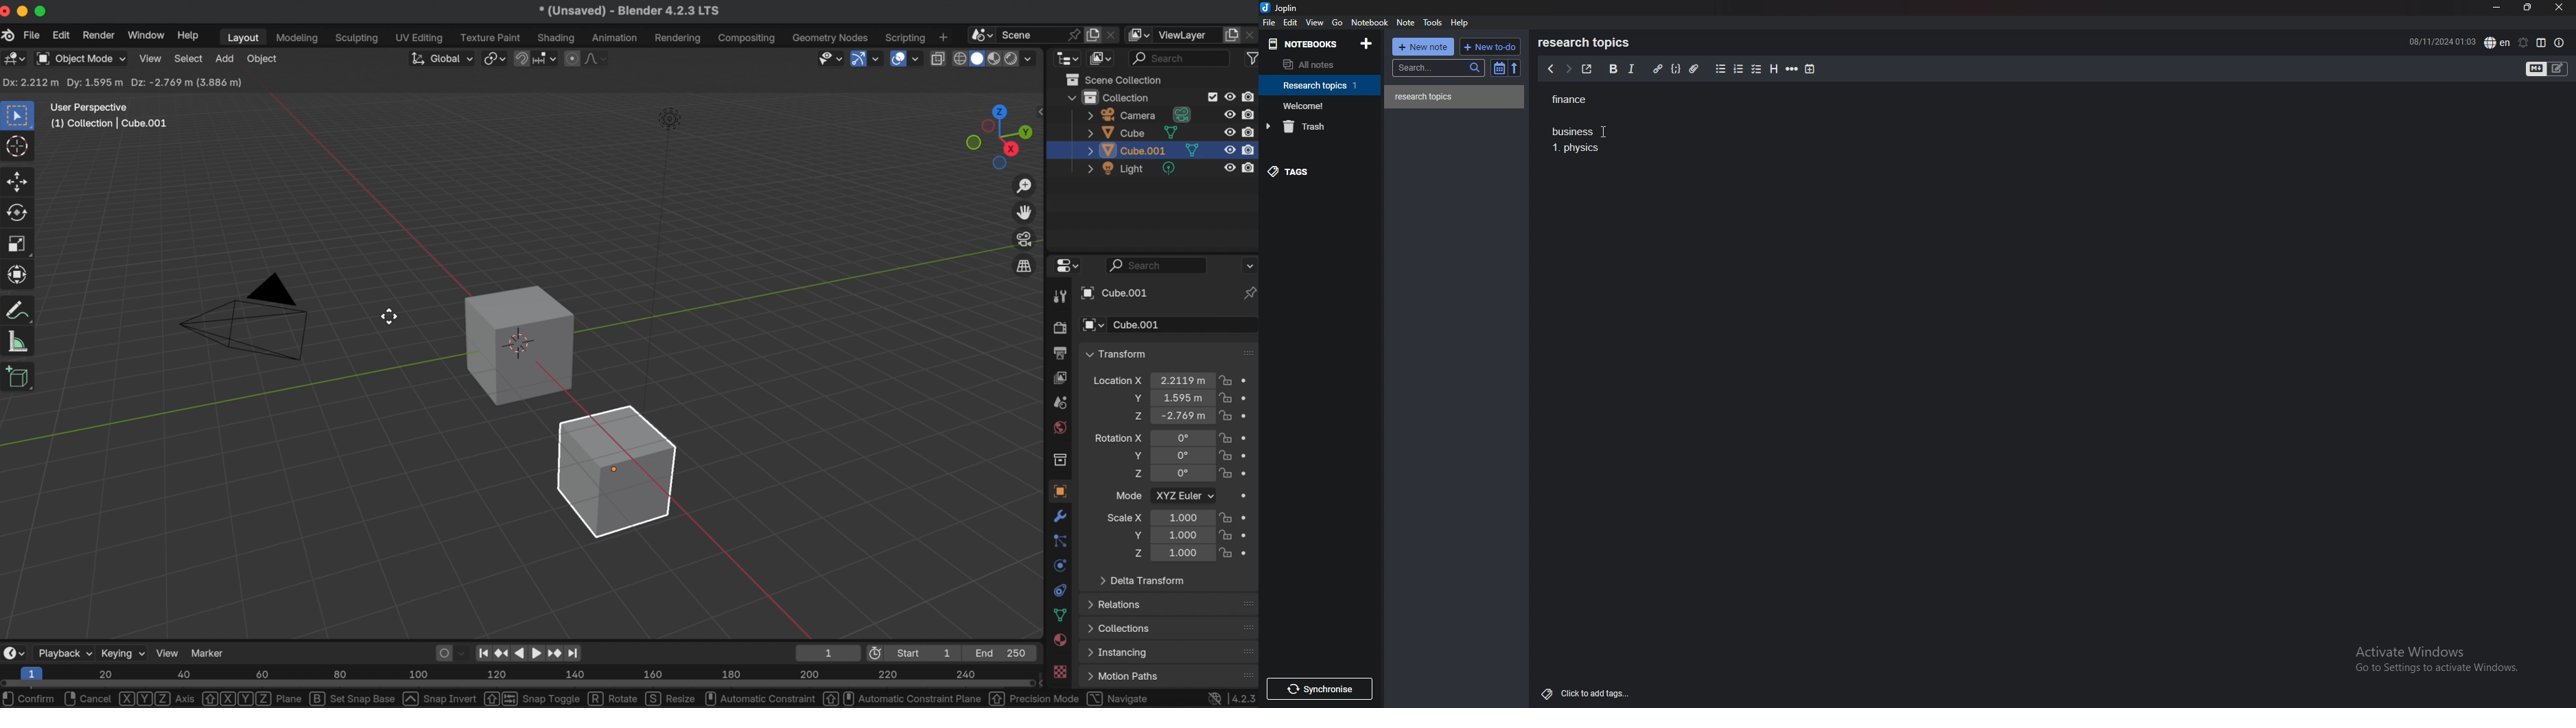  What do you see at coordinates (1060, 460) in the screenshot?
I see `collection` at bounding box center [1060, 460].